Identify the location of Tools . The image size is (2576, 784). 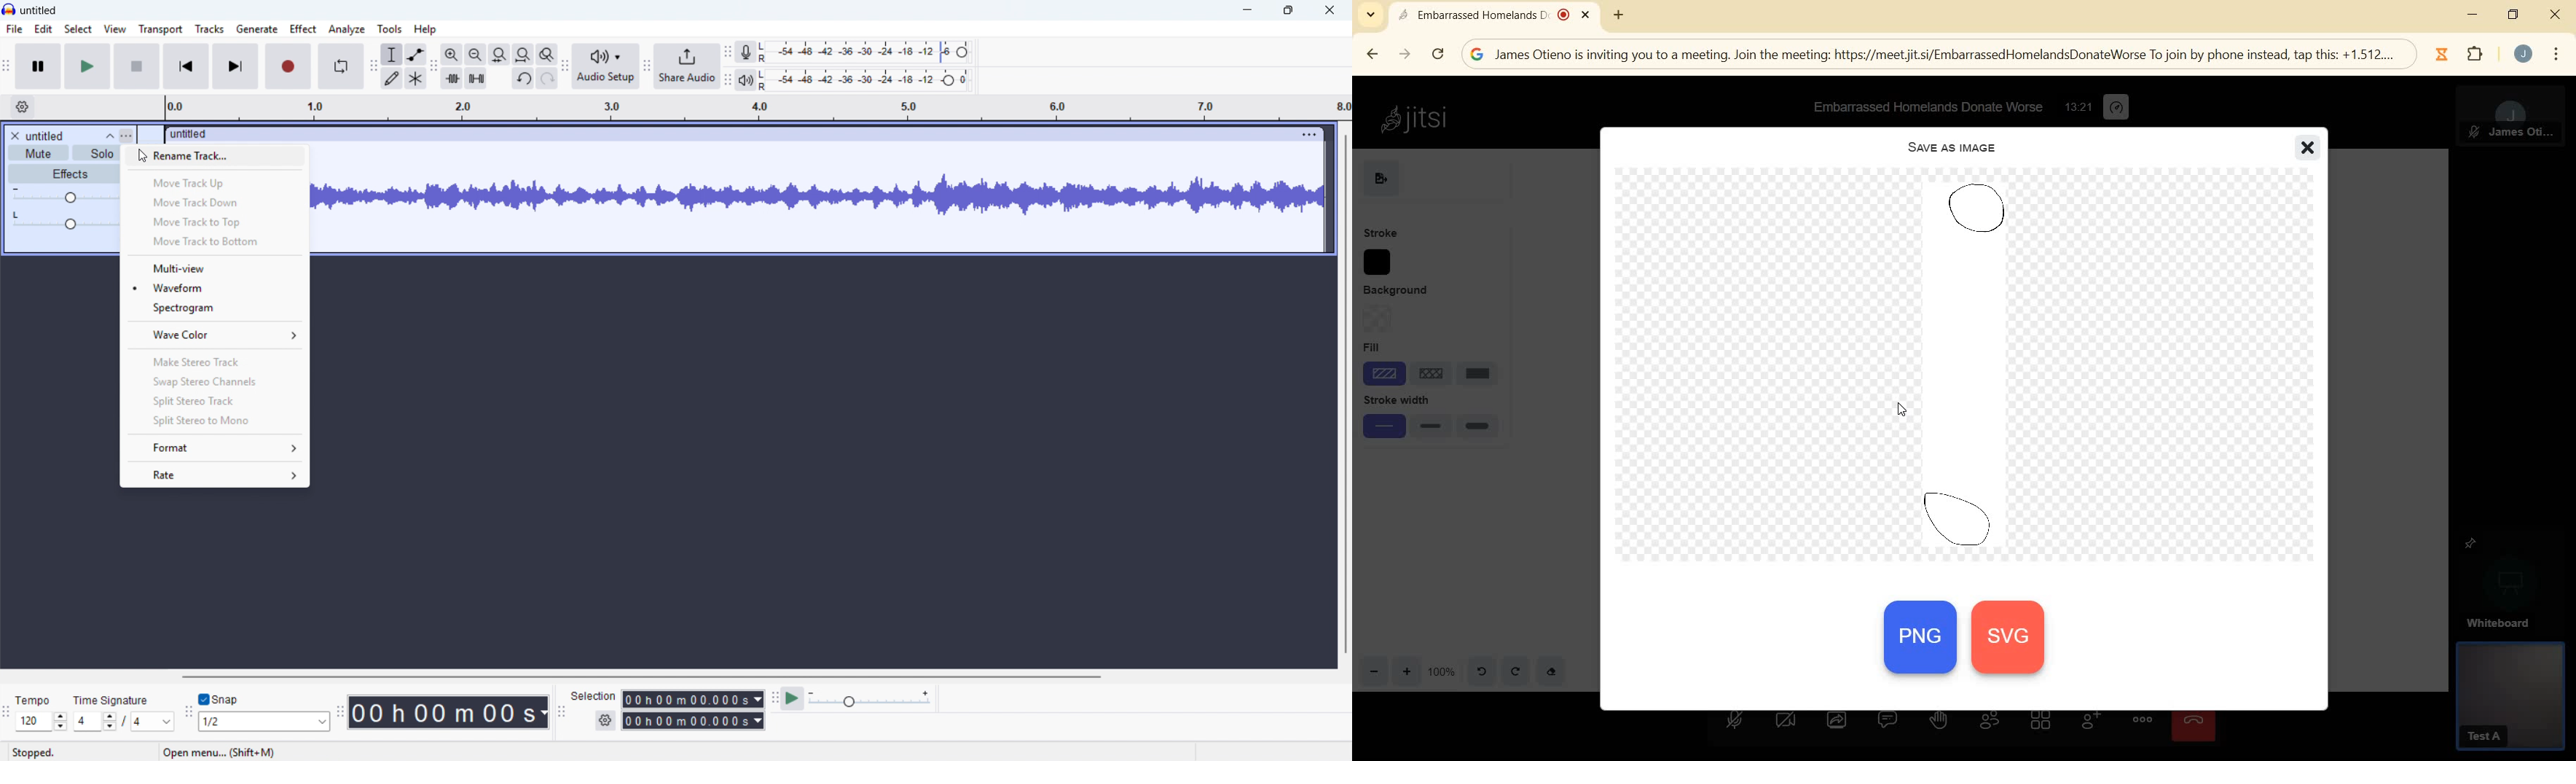
(390, 28).